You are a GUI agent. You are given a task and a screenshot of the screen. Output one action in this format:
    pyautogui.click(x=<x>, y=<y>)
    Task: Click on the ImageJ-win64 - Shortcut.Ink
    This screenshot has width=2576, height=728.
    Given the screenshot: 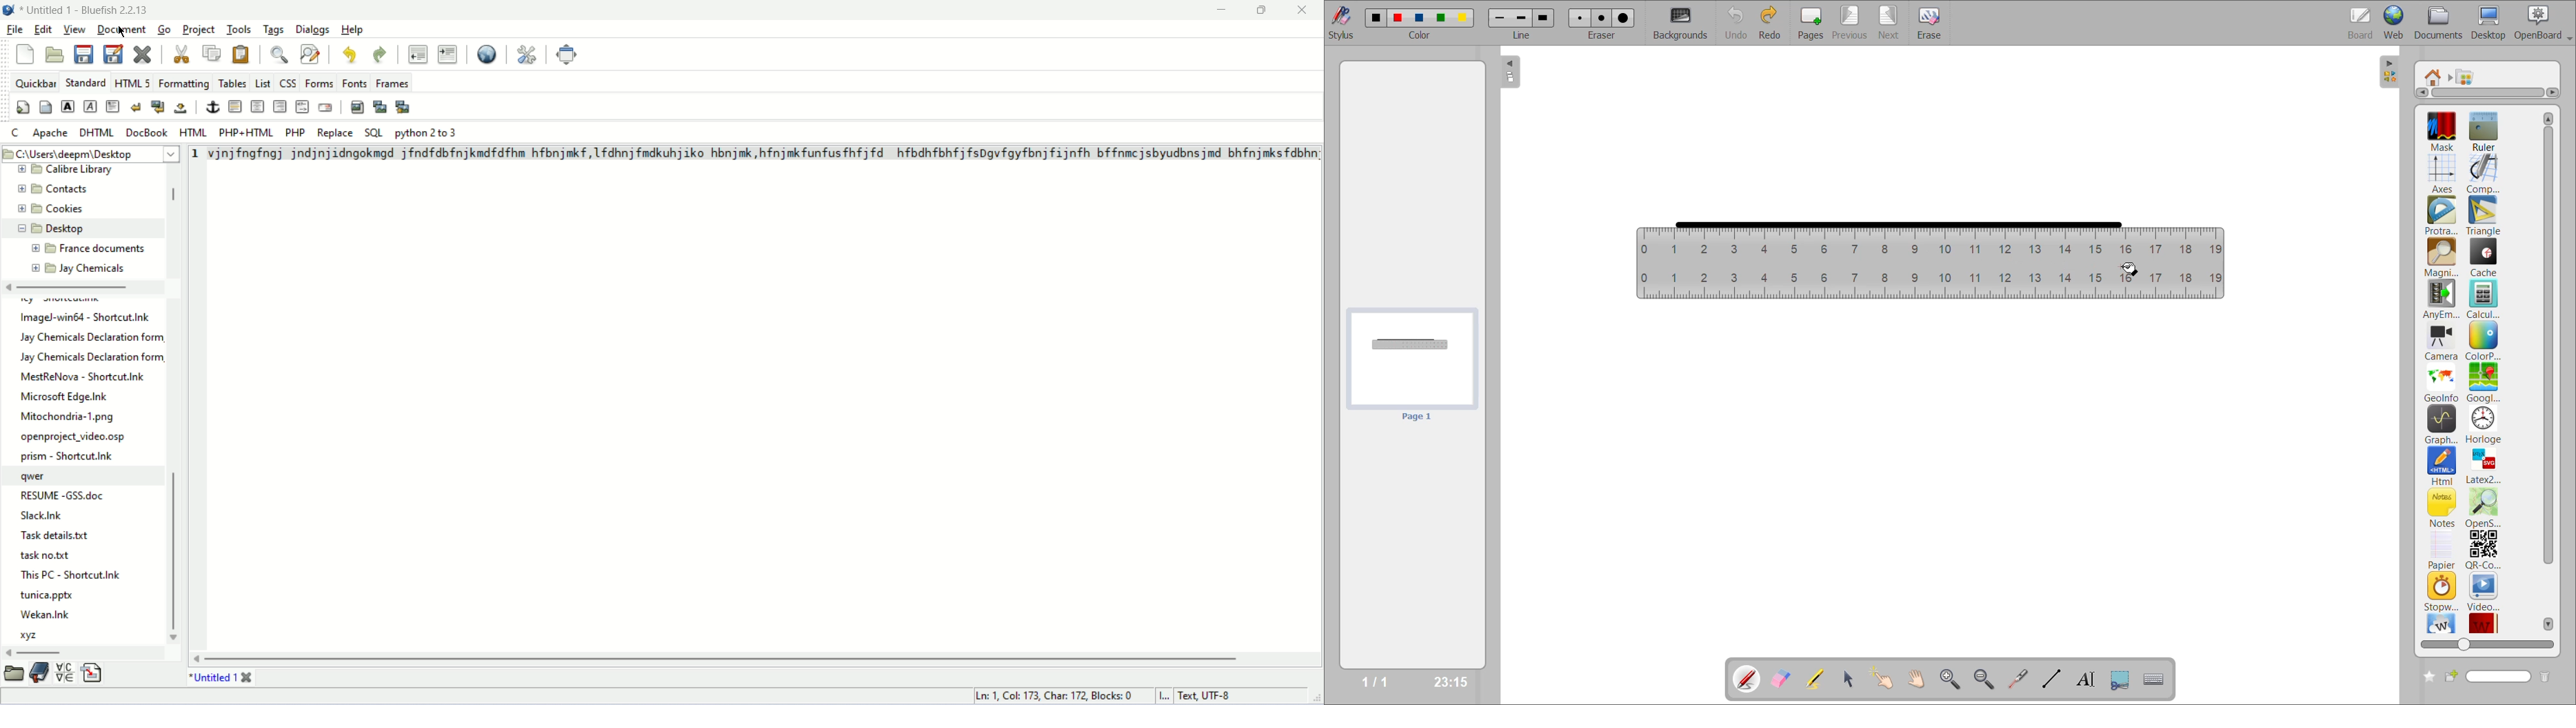 What is the action you would take?
    pyautogui.click(x=87, y=318)
    